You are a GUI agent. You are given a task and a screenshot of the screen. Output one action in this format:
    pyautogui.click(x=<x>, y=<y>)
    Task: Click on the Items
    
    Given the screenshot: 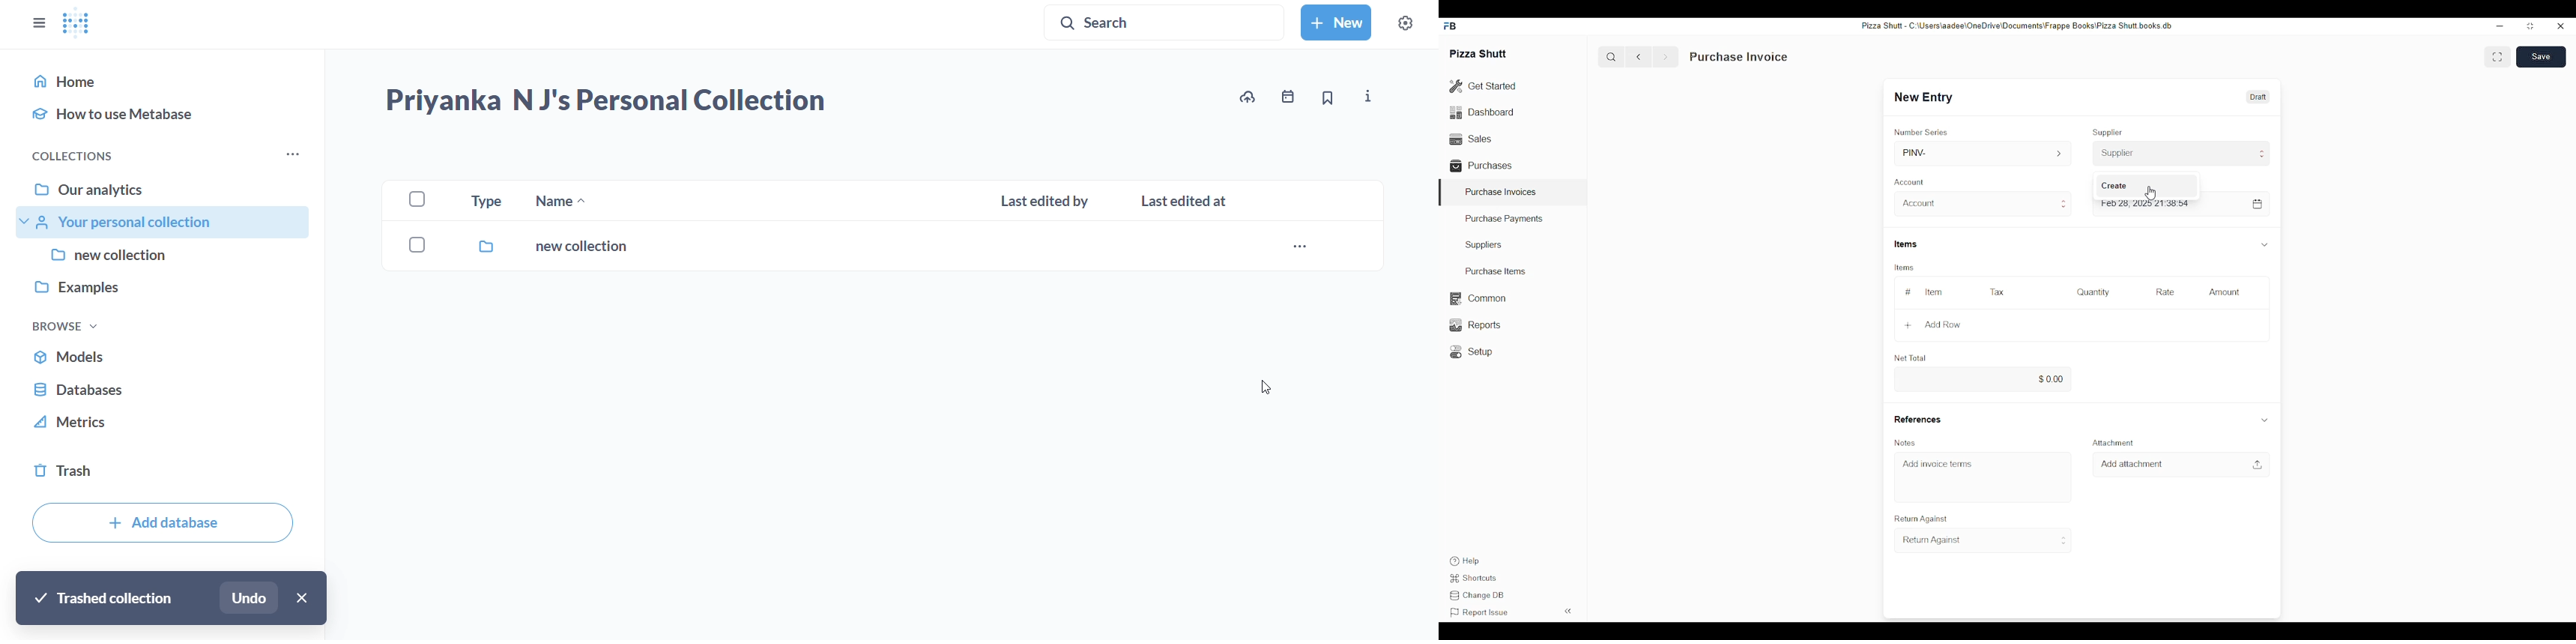 What is the action you would take?
    pyautogui.click(x=1904, y=244)
    